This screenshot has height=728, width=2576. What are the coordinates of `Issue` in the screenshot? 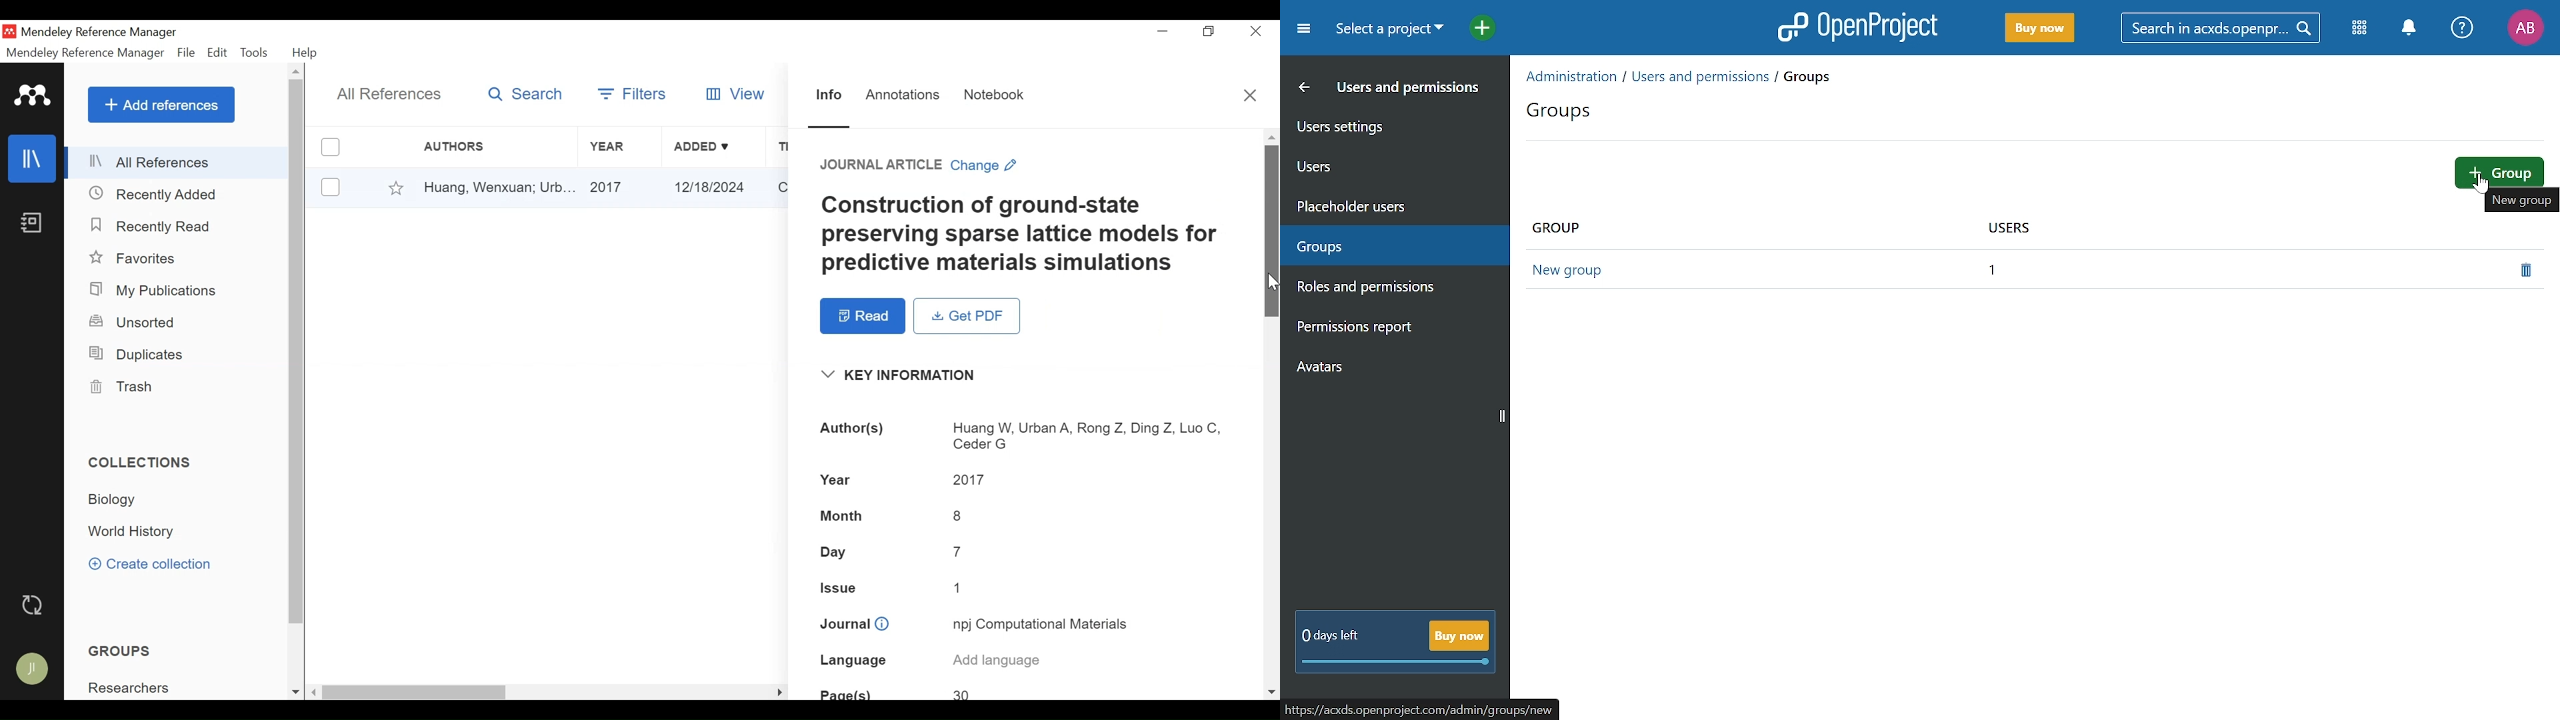 It's located at (841, 588).